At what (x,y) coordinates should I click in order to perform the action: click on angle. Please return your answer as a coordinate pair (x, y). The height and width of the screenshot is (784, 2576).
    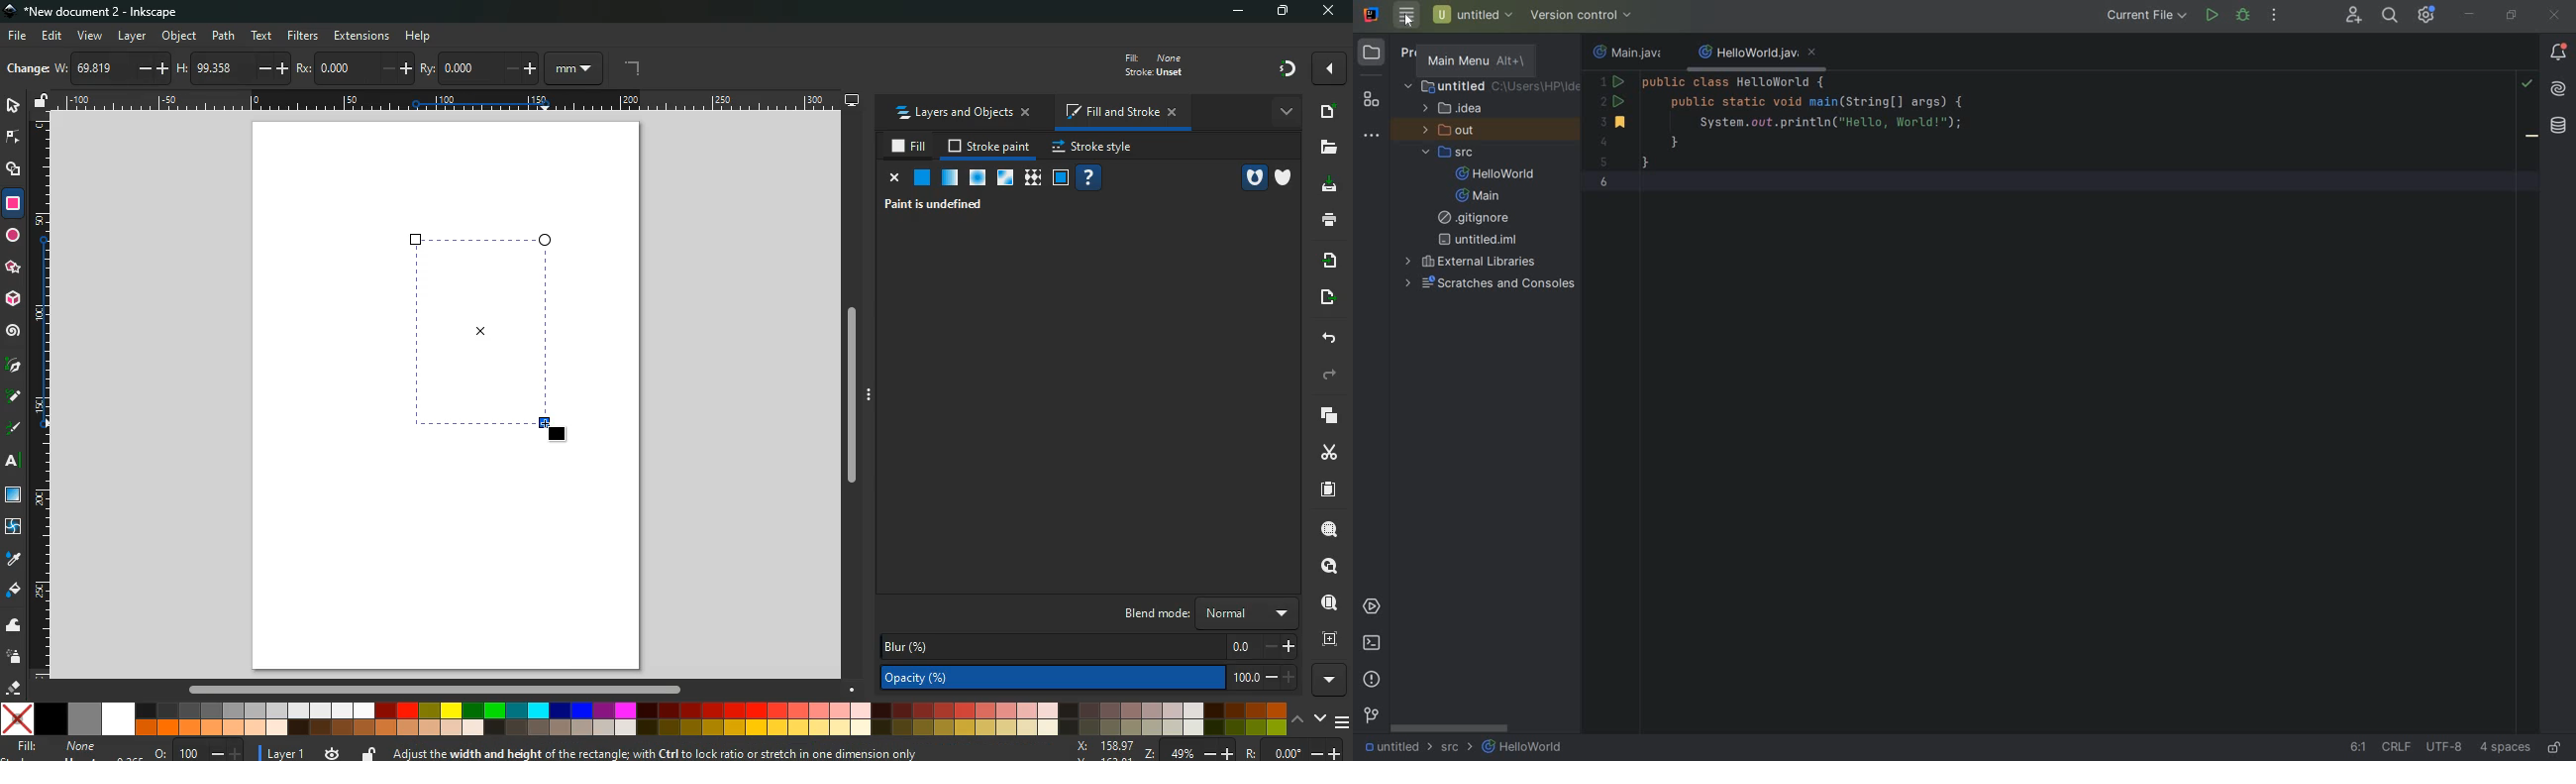
    Looking at the image, I should click on (630, 69).